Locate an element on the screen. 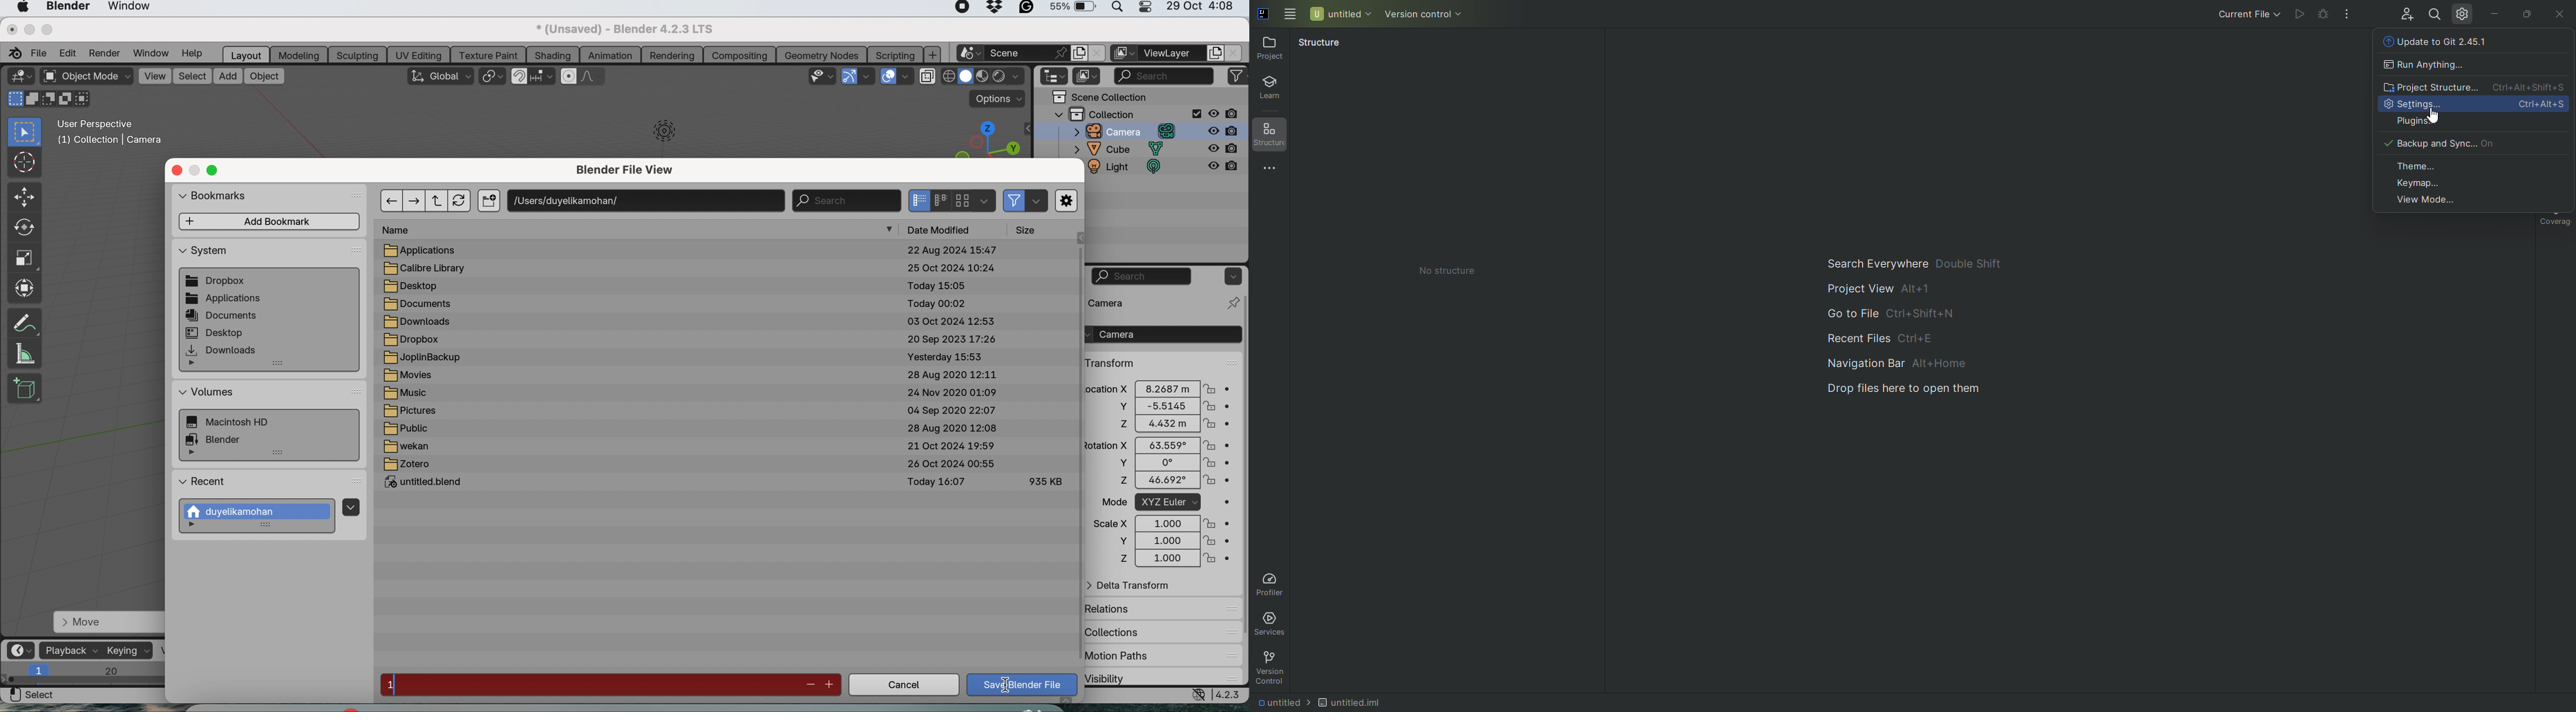  toggle x ray is located at coordinates (927, 78).